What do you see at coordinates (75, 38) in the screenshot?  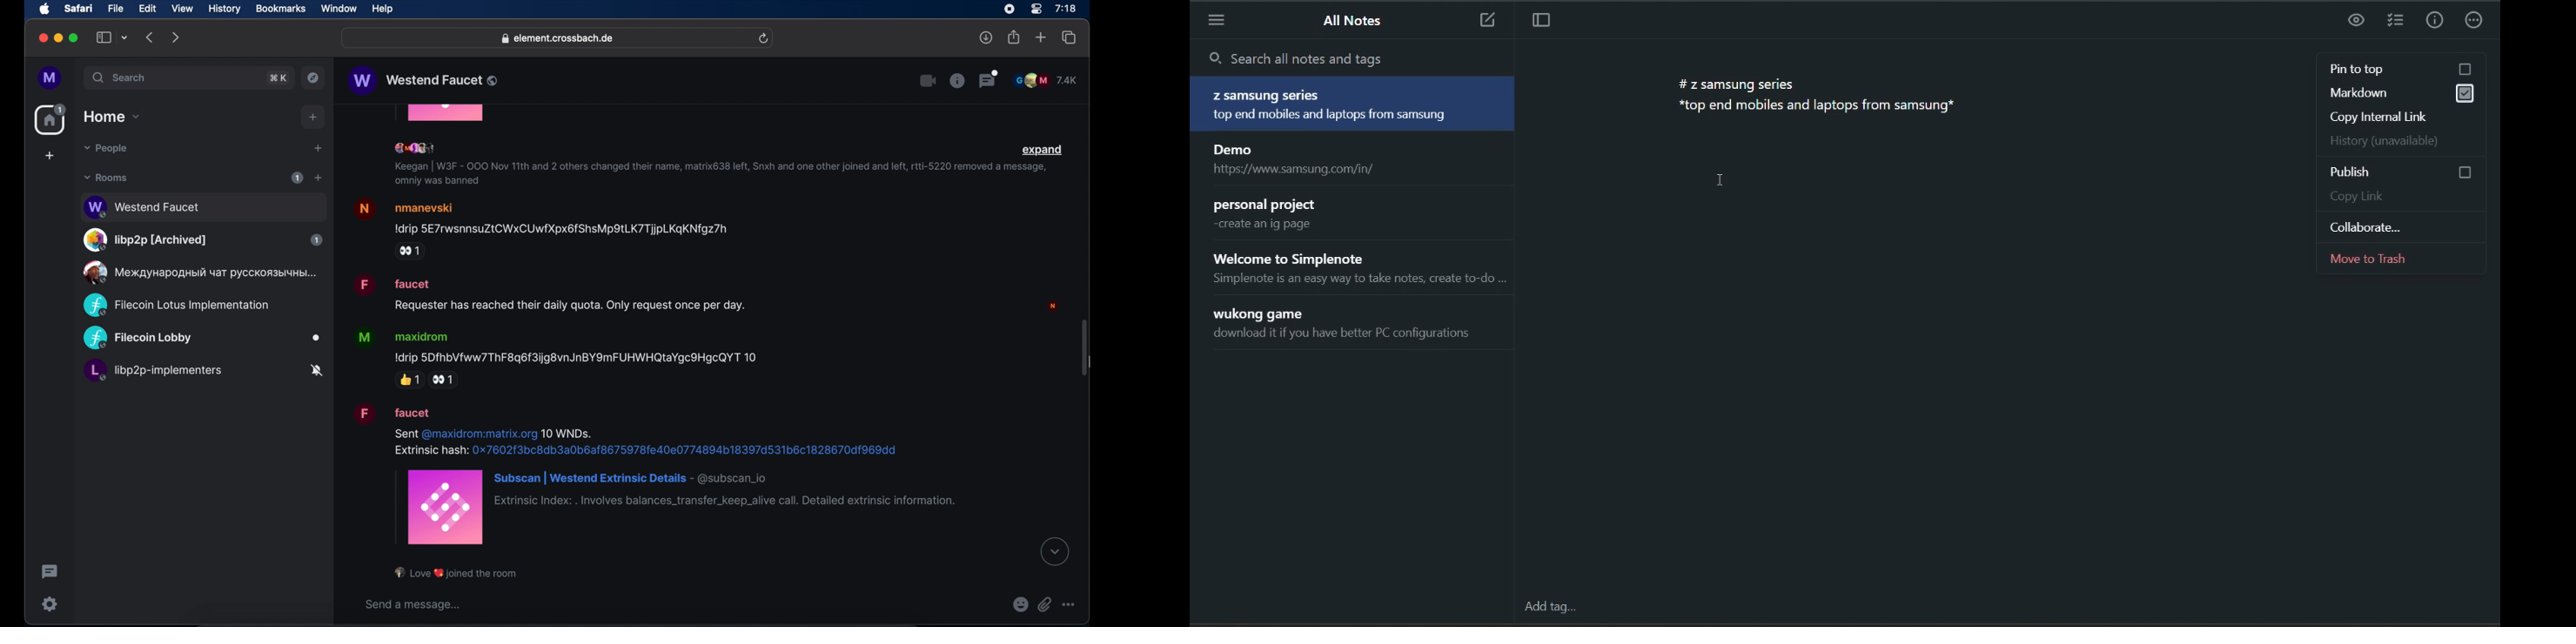 I see `maximize` at bounding box center [75, 38].